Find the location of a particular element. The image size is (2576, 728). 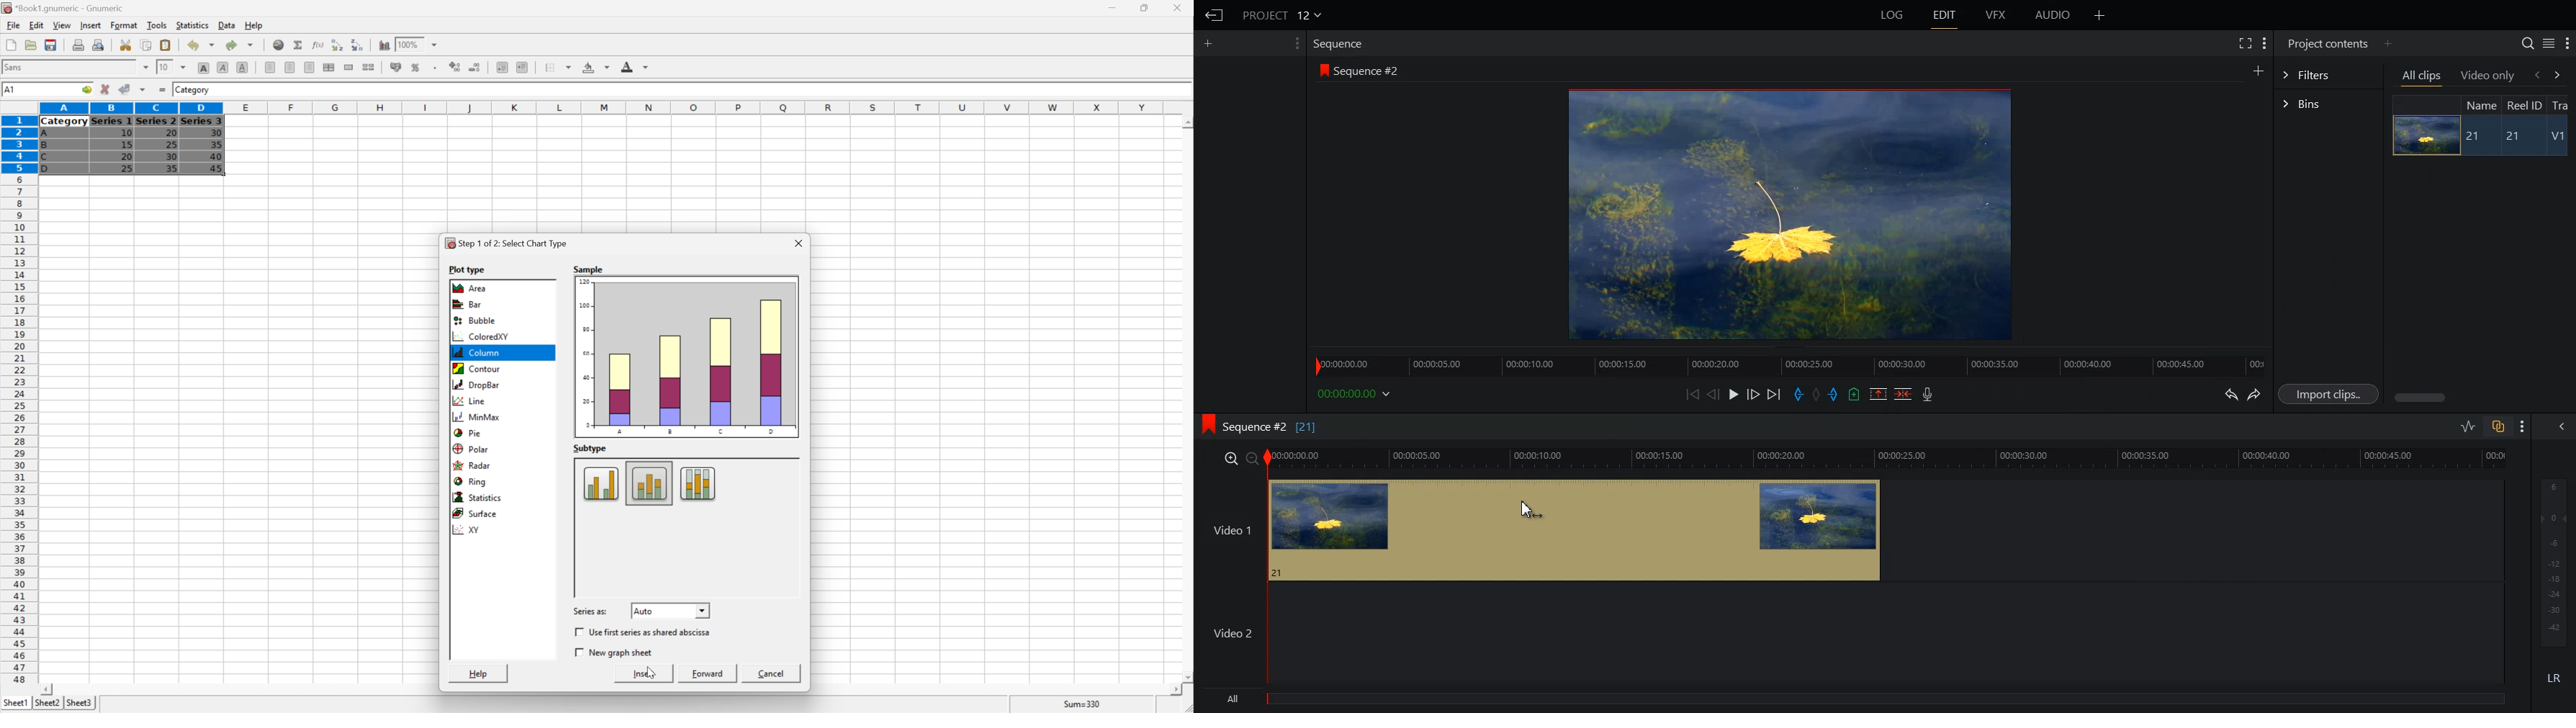

40 is located at coordinates (216, 155).